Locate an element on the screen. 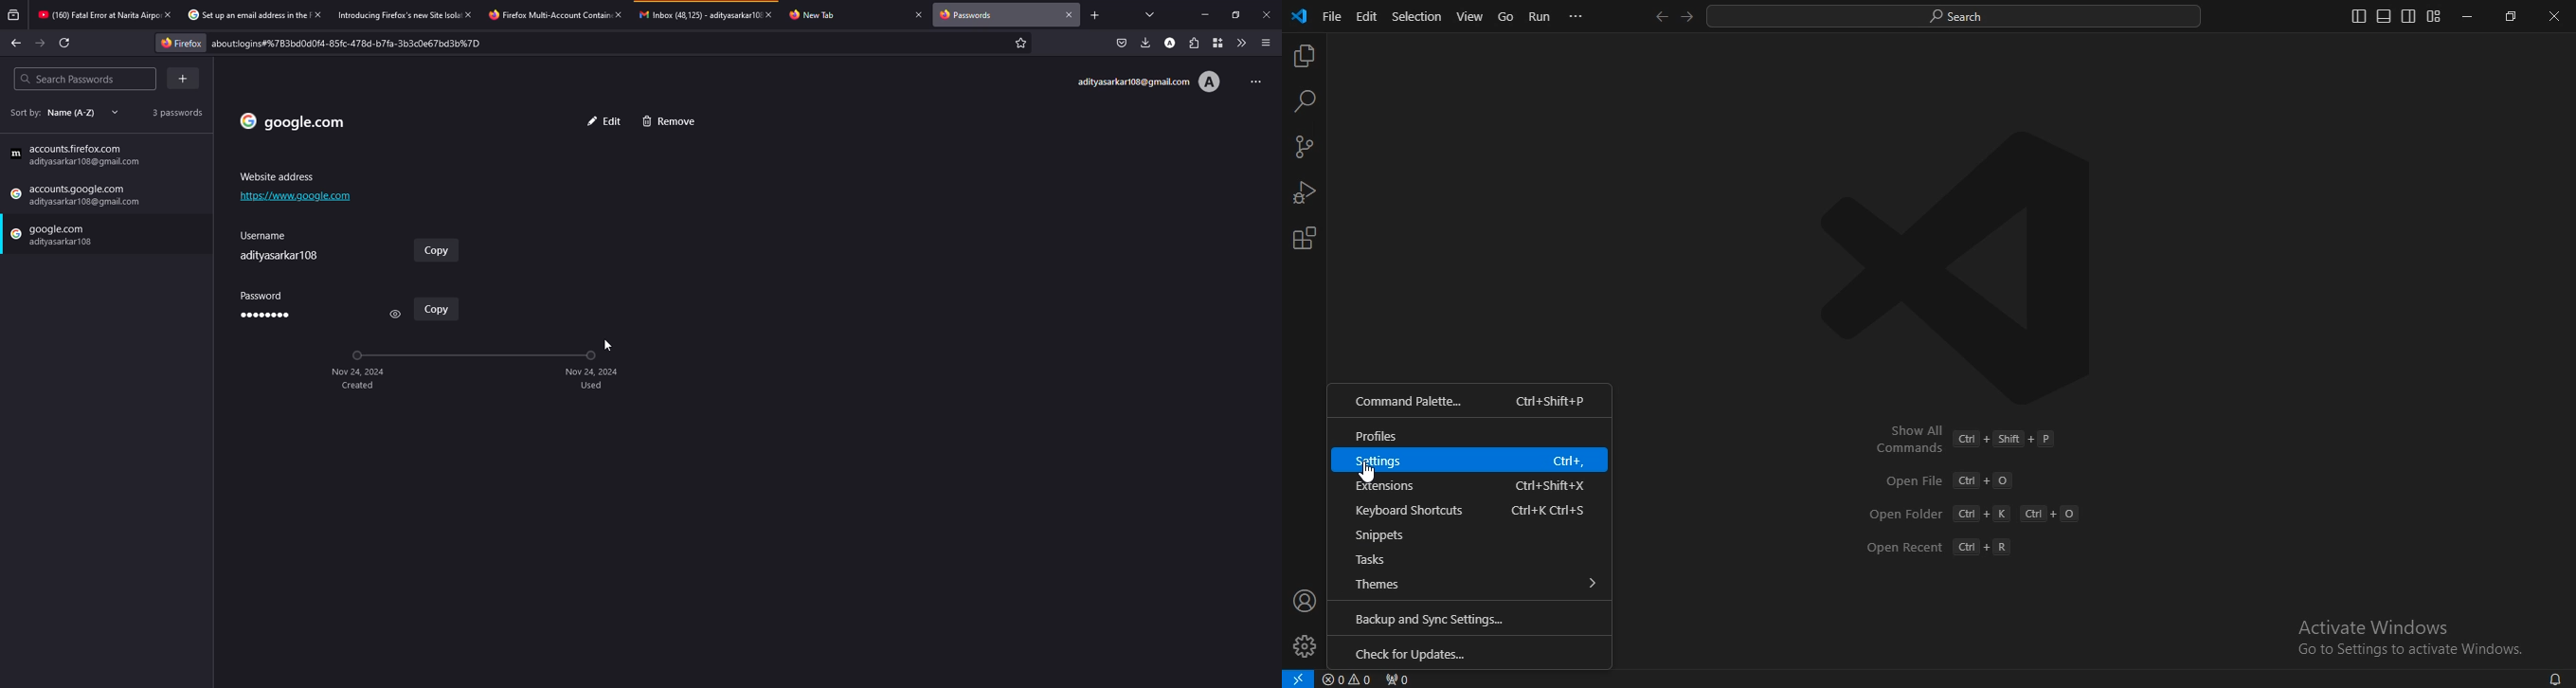 The height and width of the screenshot is (700, 2576). customize layout is located at coordinates (2433, 16).